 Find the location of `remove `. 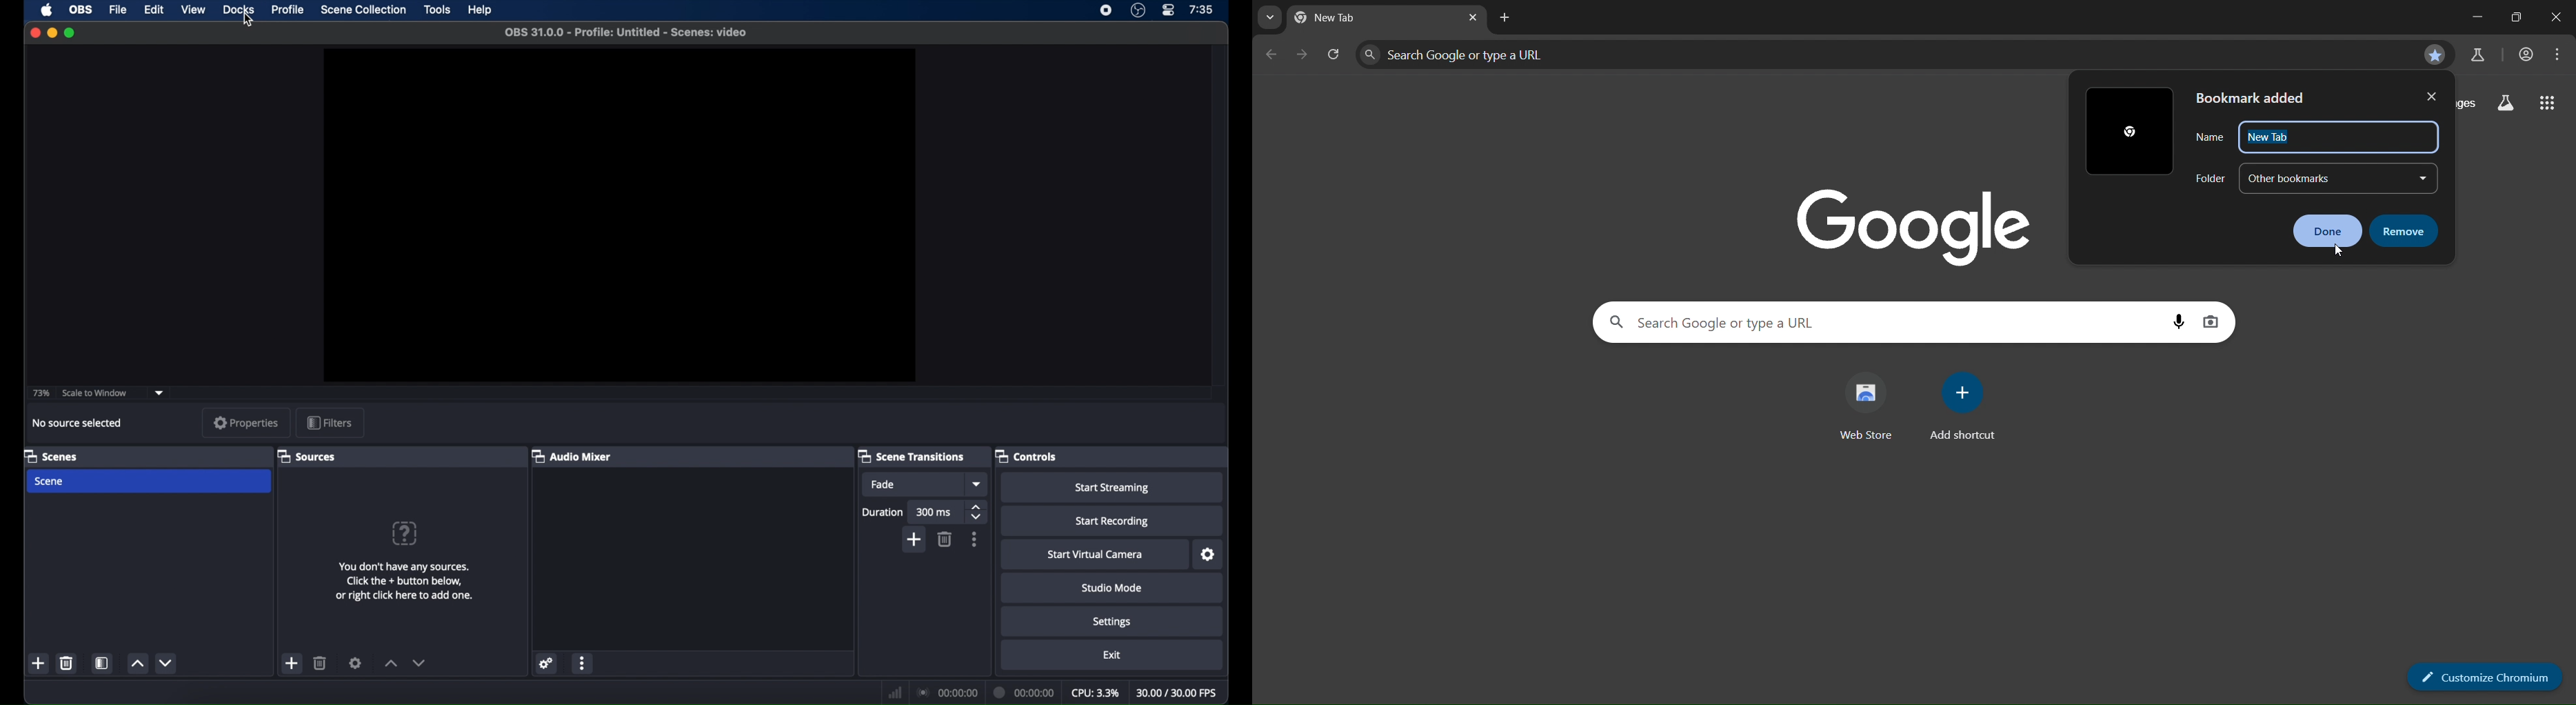

remove  is located at coordinates (2408, 230).